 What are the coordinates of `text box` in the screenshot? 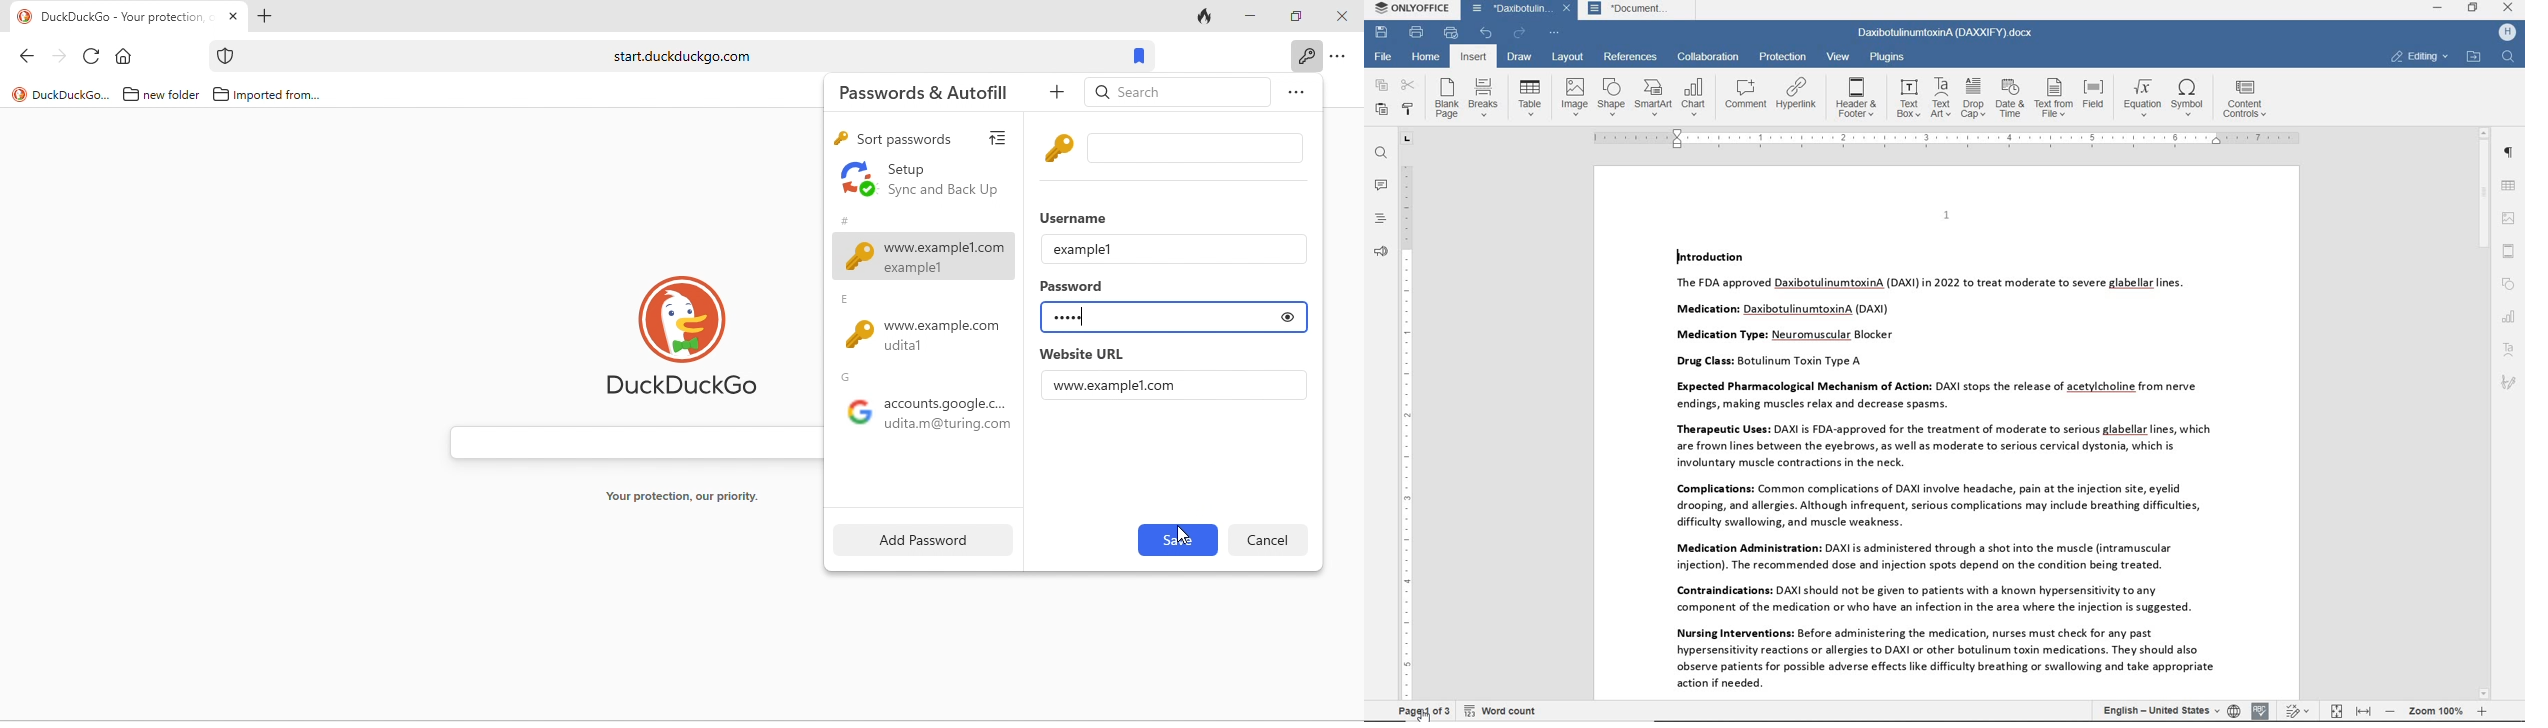 It's located at (1908, 98).